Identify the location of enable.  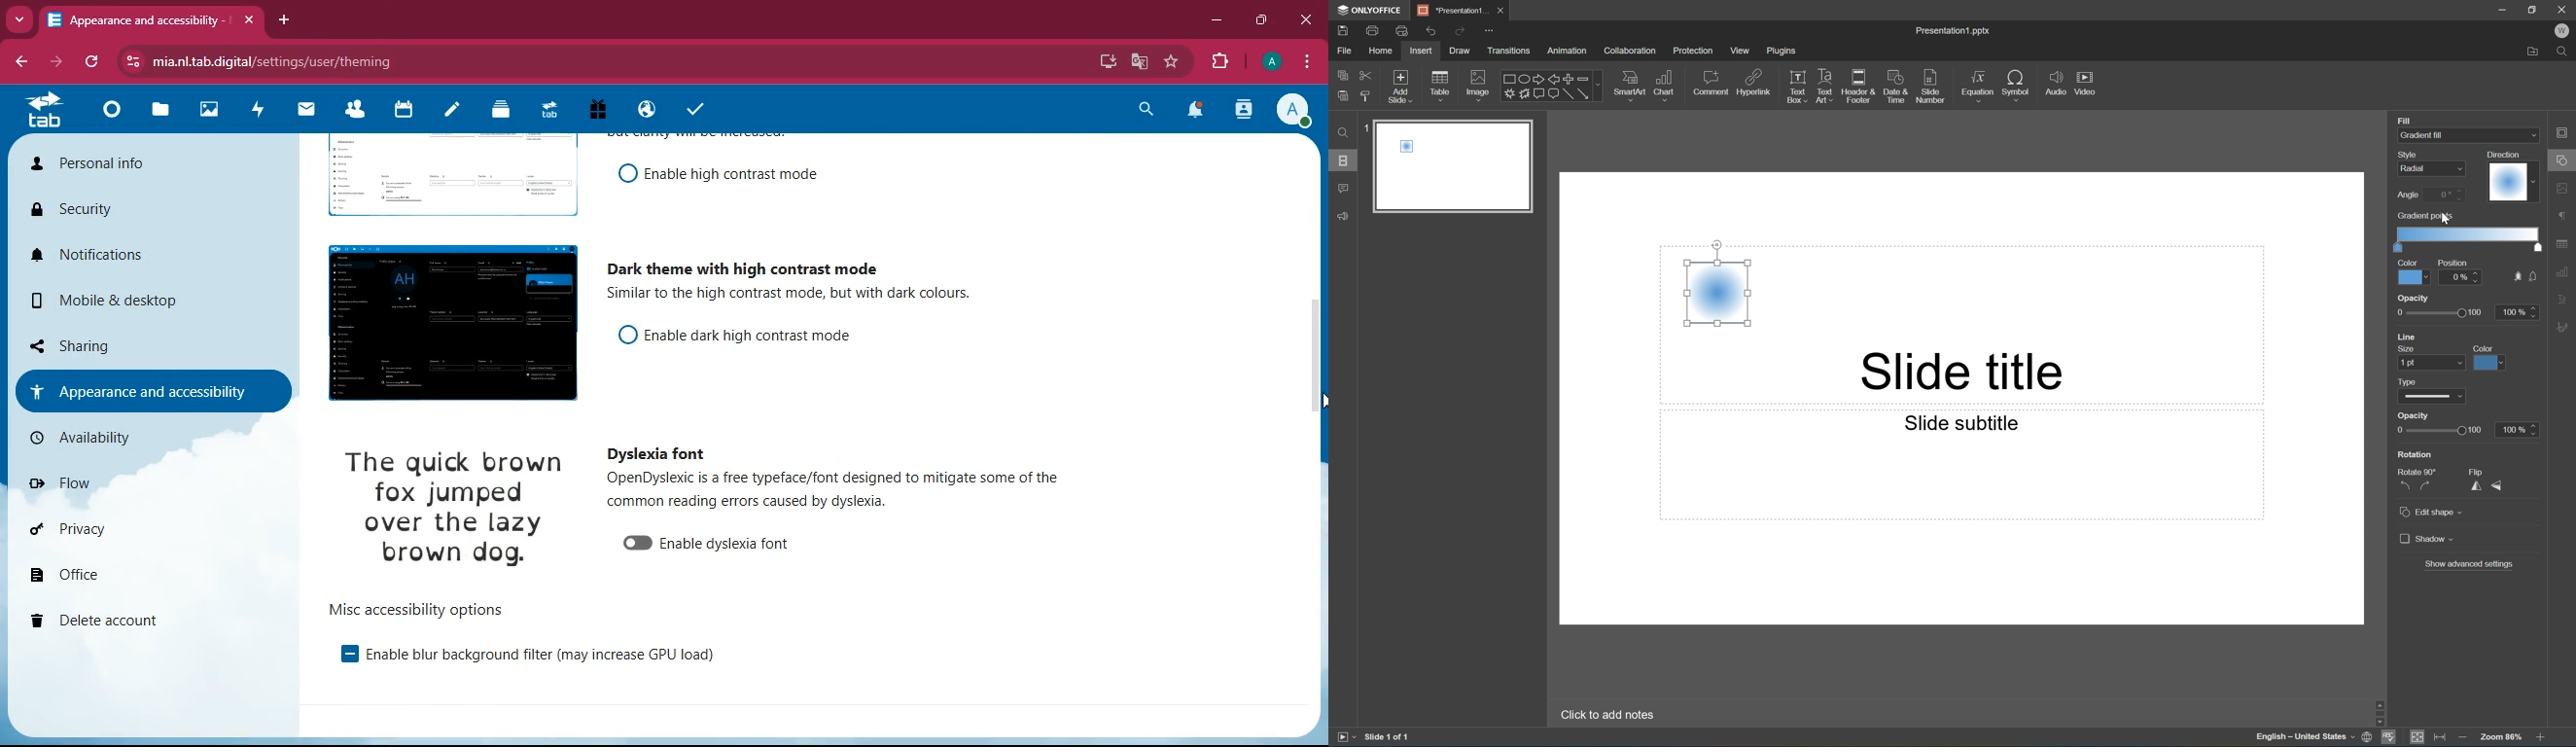
(540, 657).